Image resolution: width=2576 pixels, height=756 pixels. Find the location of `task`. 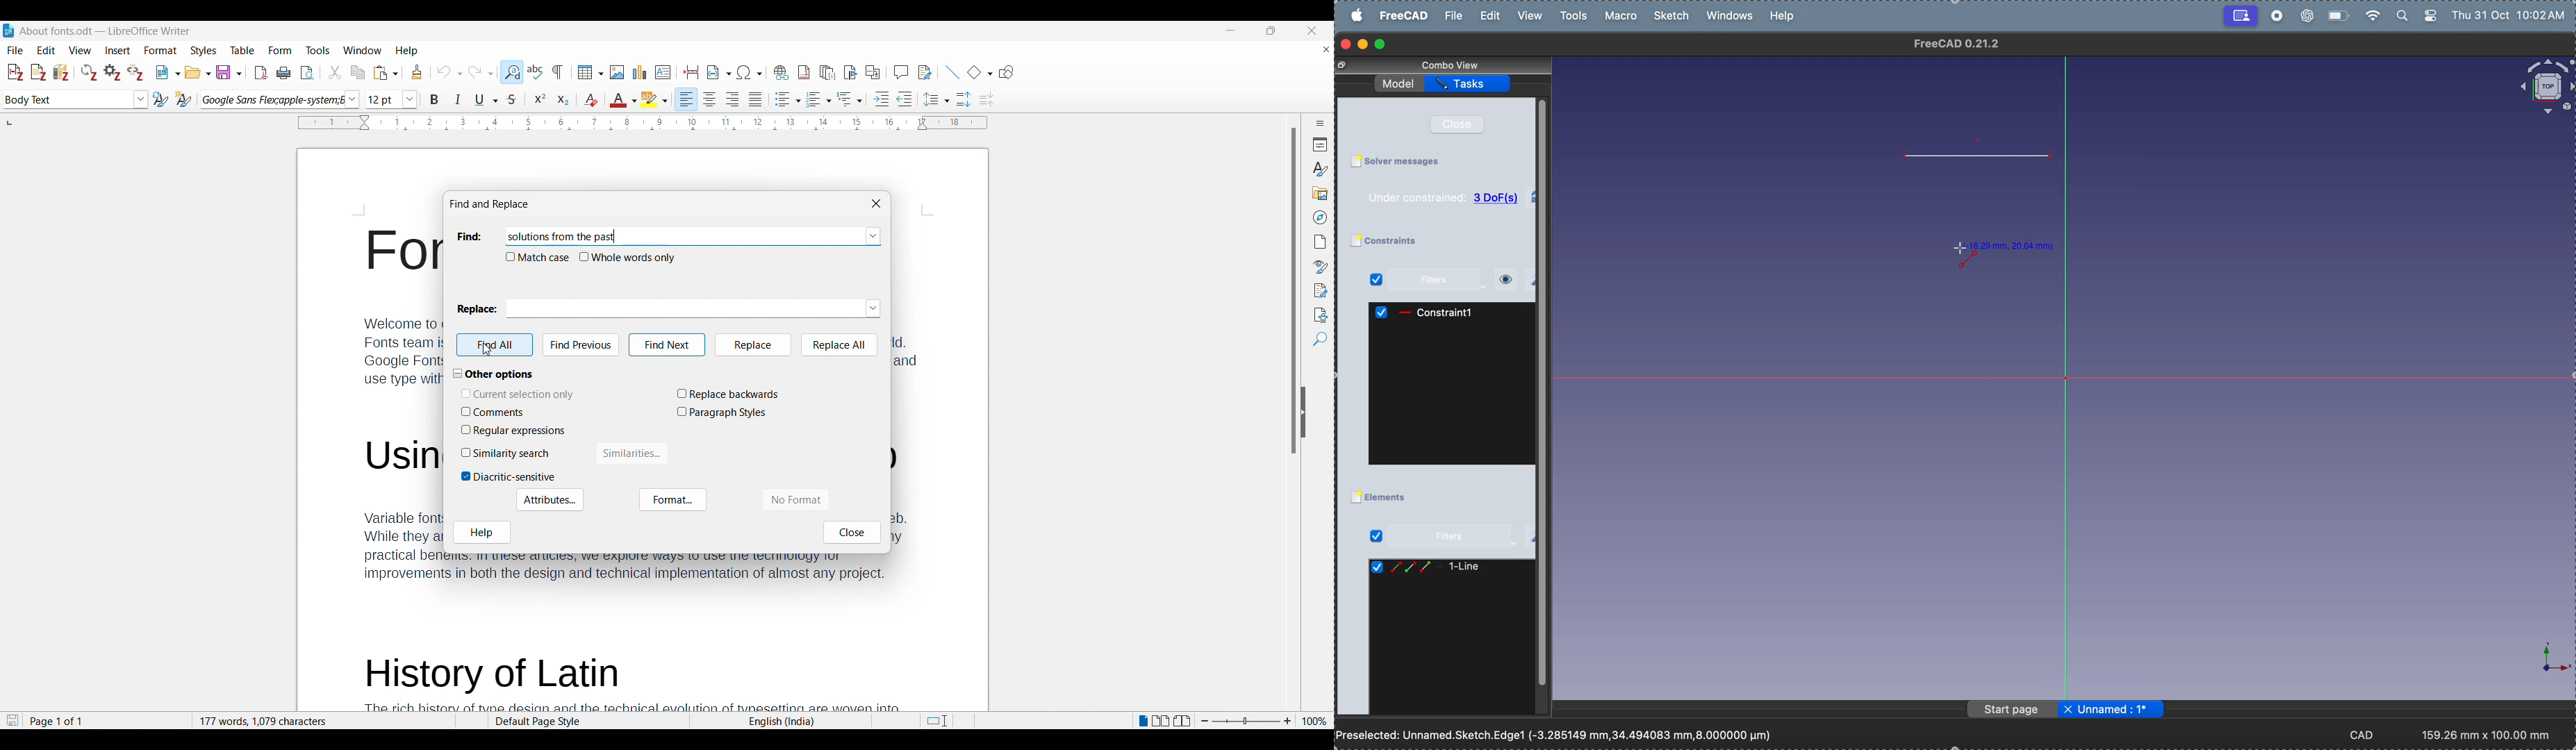

task is located at coordinates (1470, 83).